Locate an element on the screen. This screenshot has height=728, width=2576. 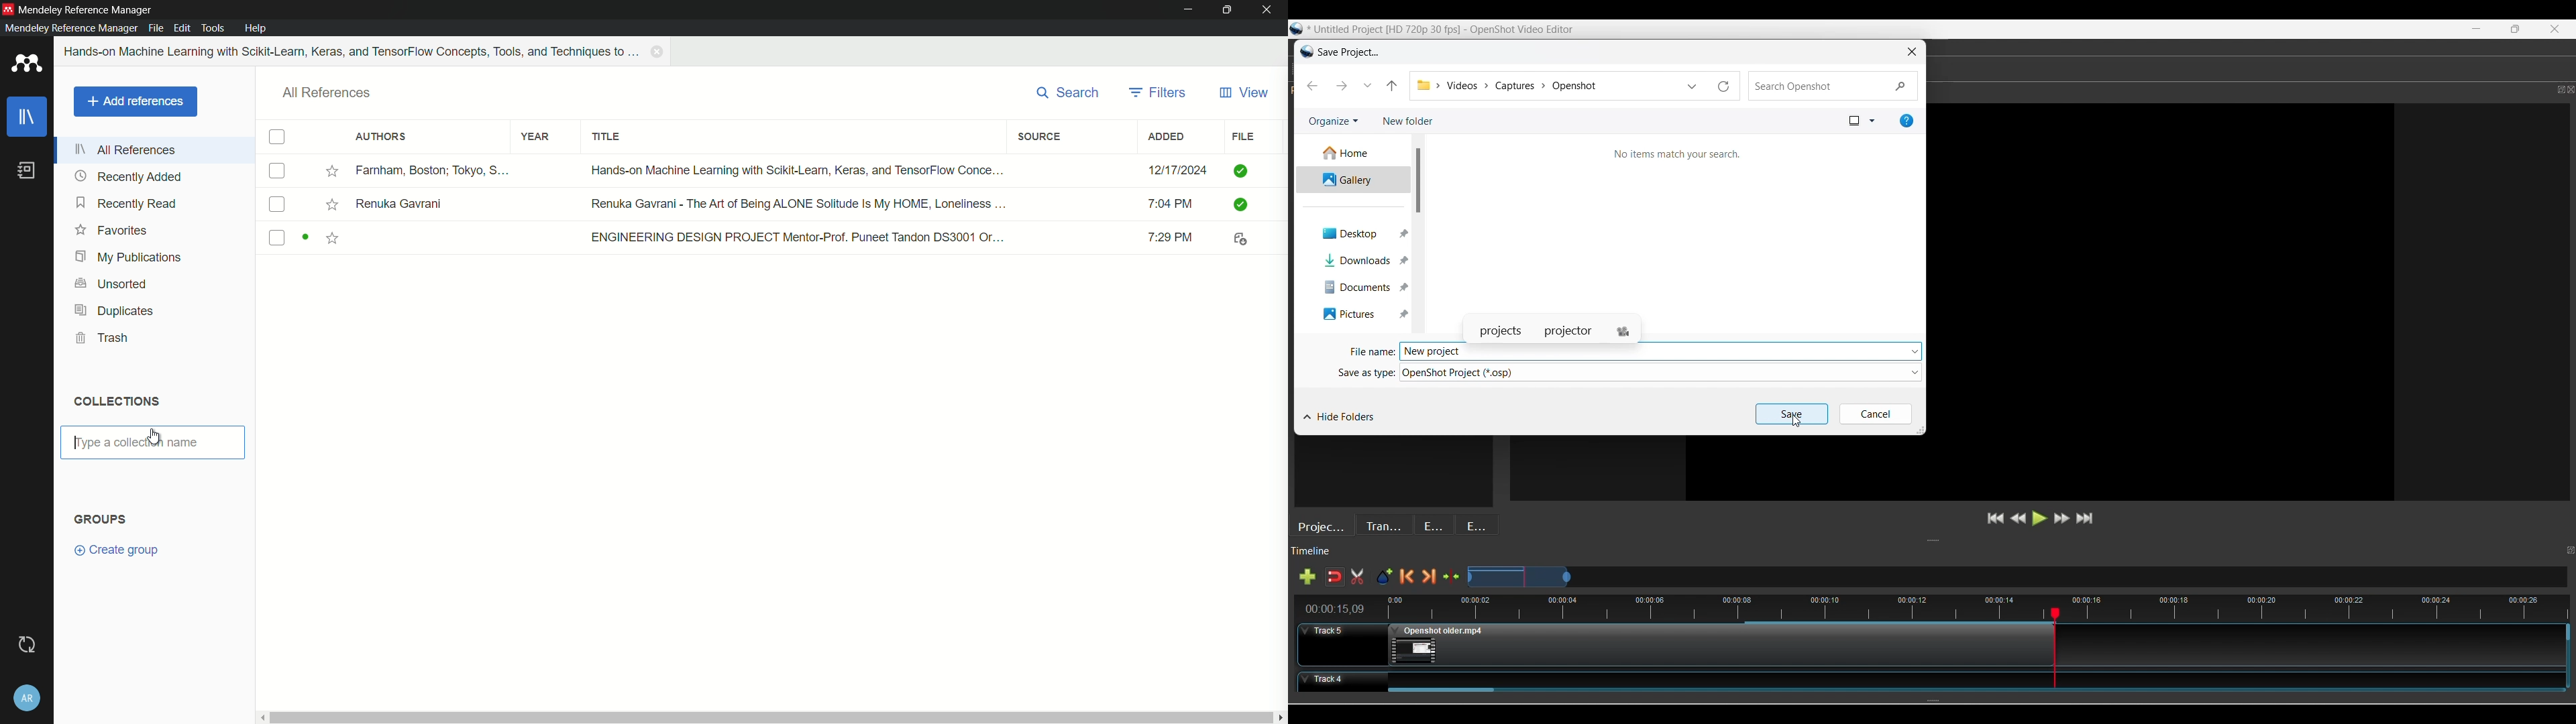
Cut is located at coordinates (1357, 577).